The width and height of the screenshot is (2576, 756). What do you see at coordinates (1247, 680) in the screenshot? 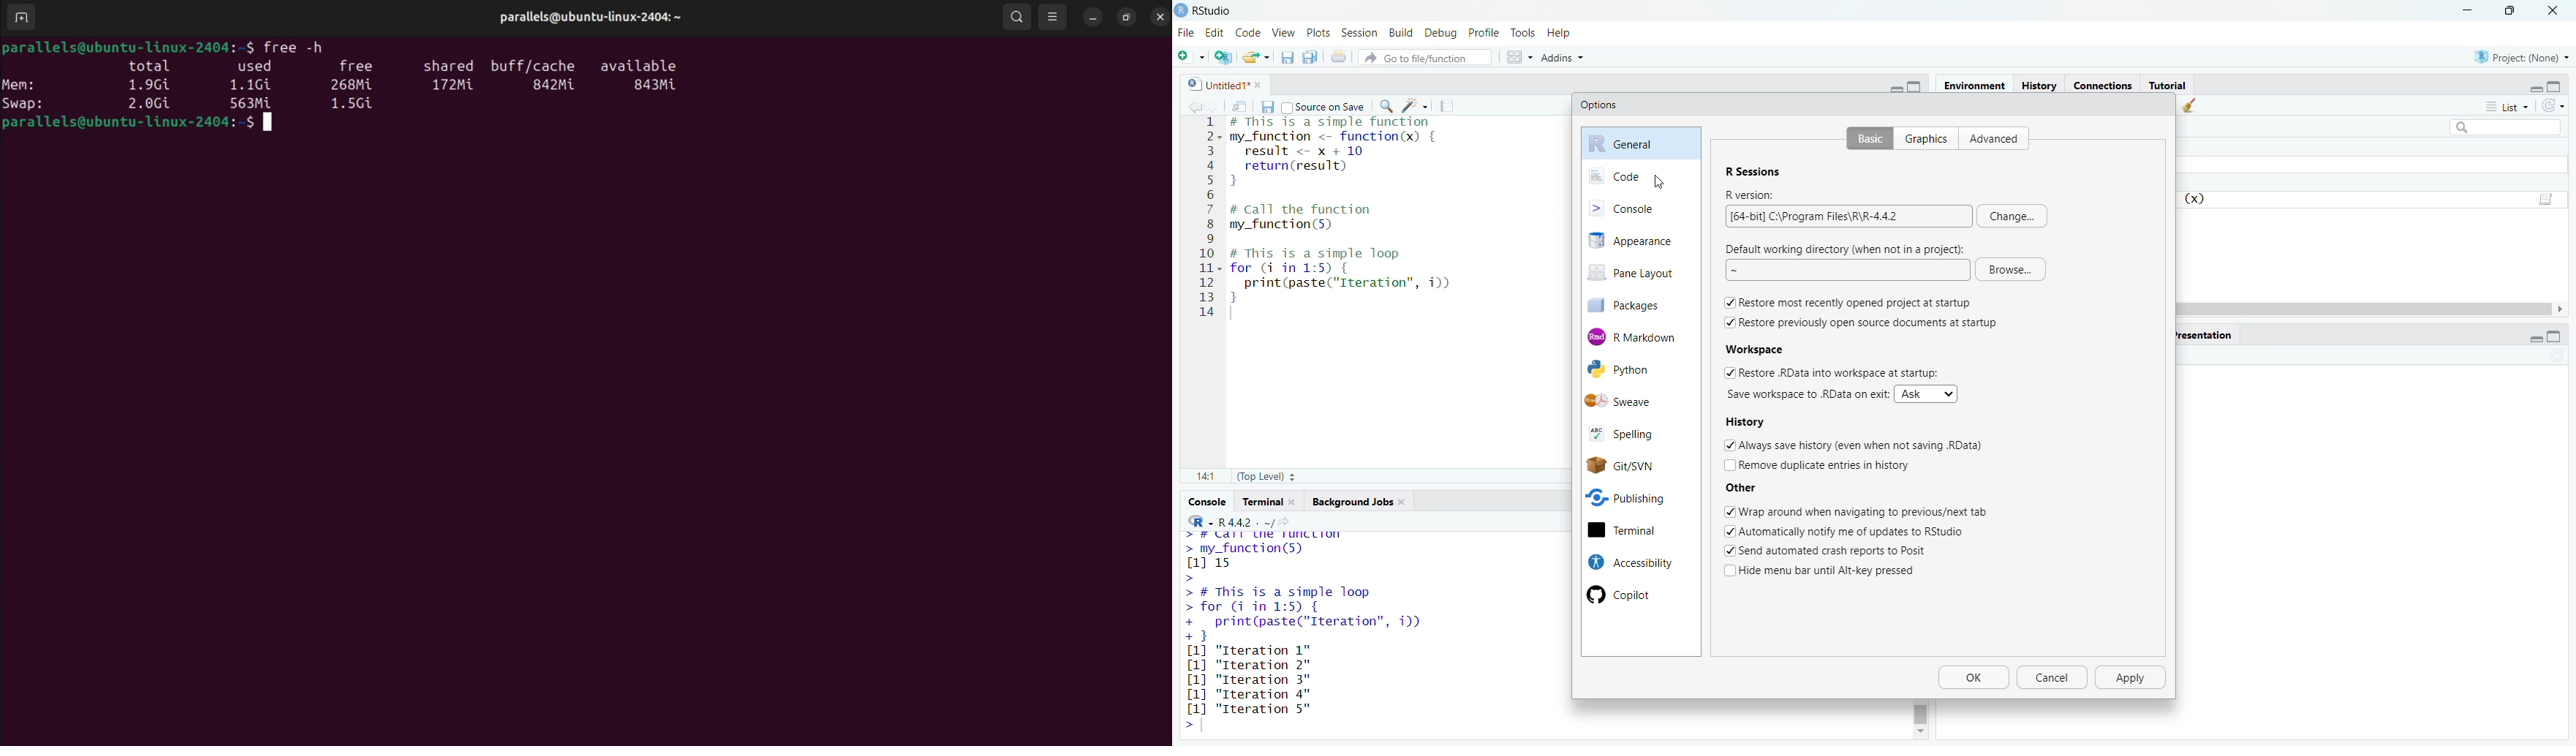
I see `[1] "Iteration 3"` at bounding box center [1247, 680].